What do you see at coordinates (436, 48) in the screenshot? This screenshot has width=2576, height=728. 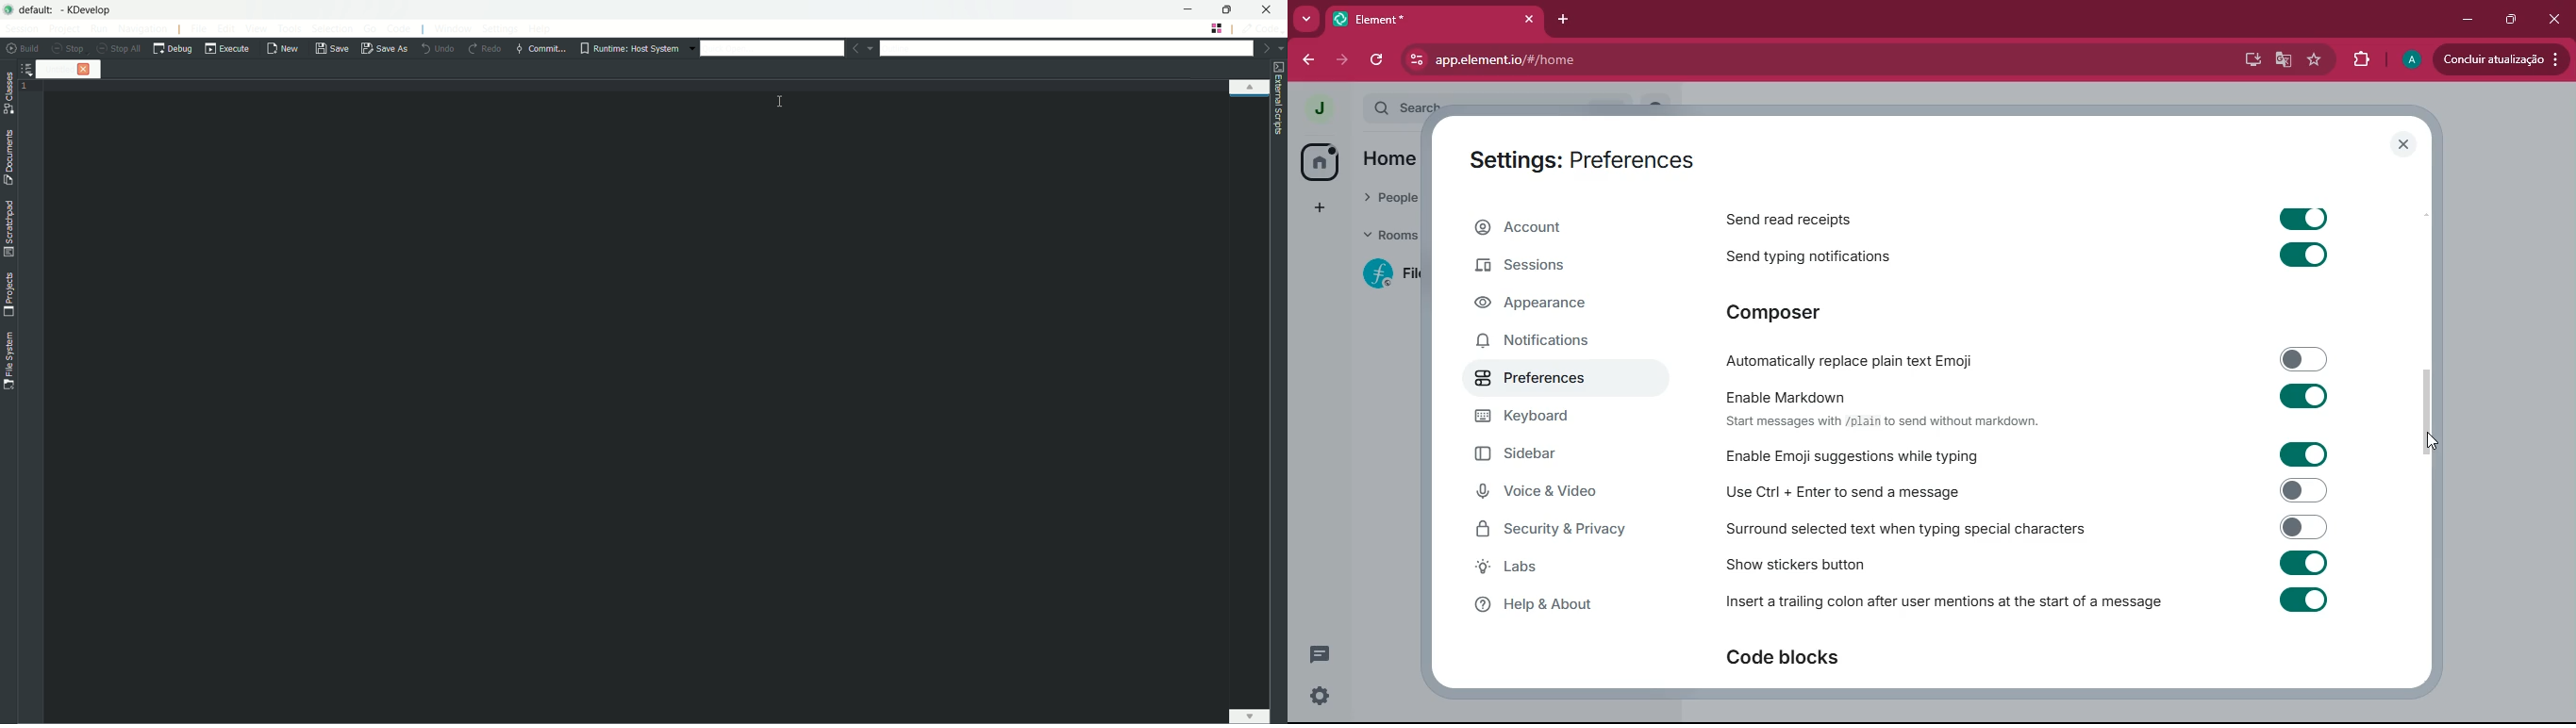 I see `undo` at bounding box center [436, 48].